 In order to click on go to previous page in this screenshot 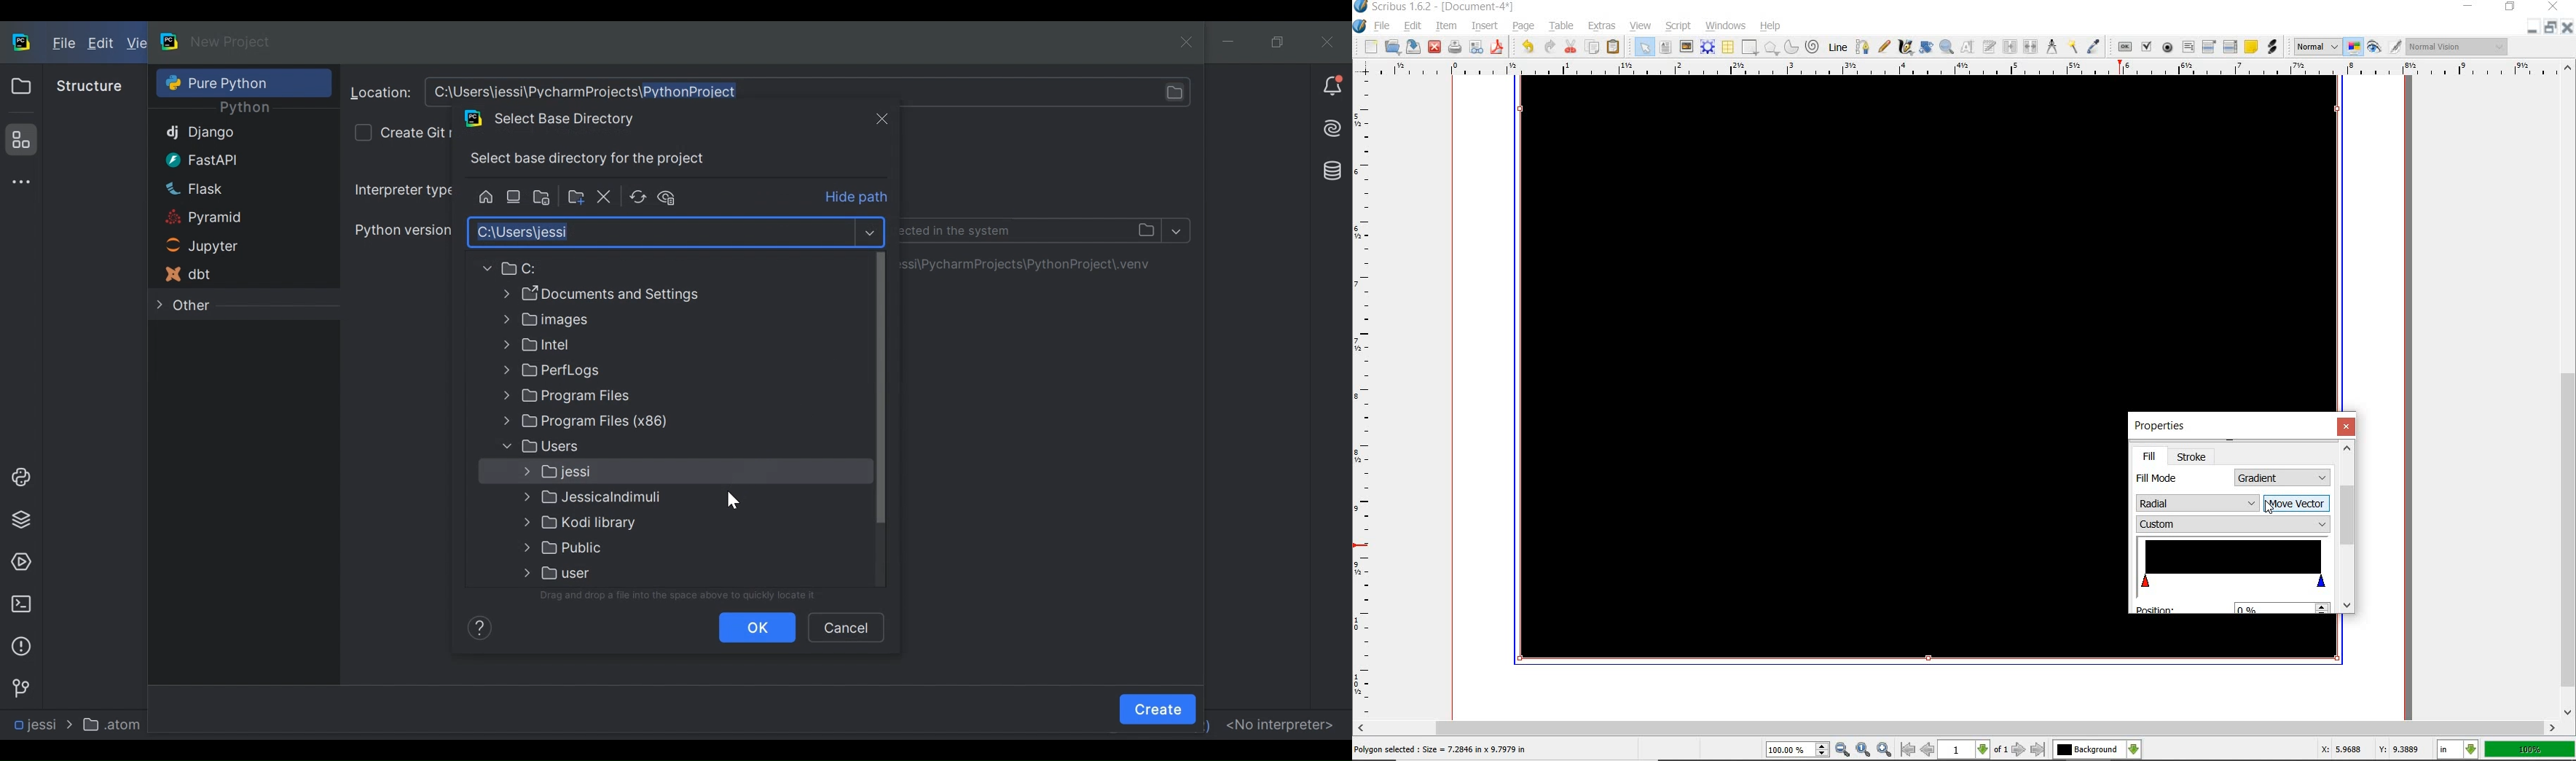, I will do `click(1928, 750)`.